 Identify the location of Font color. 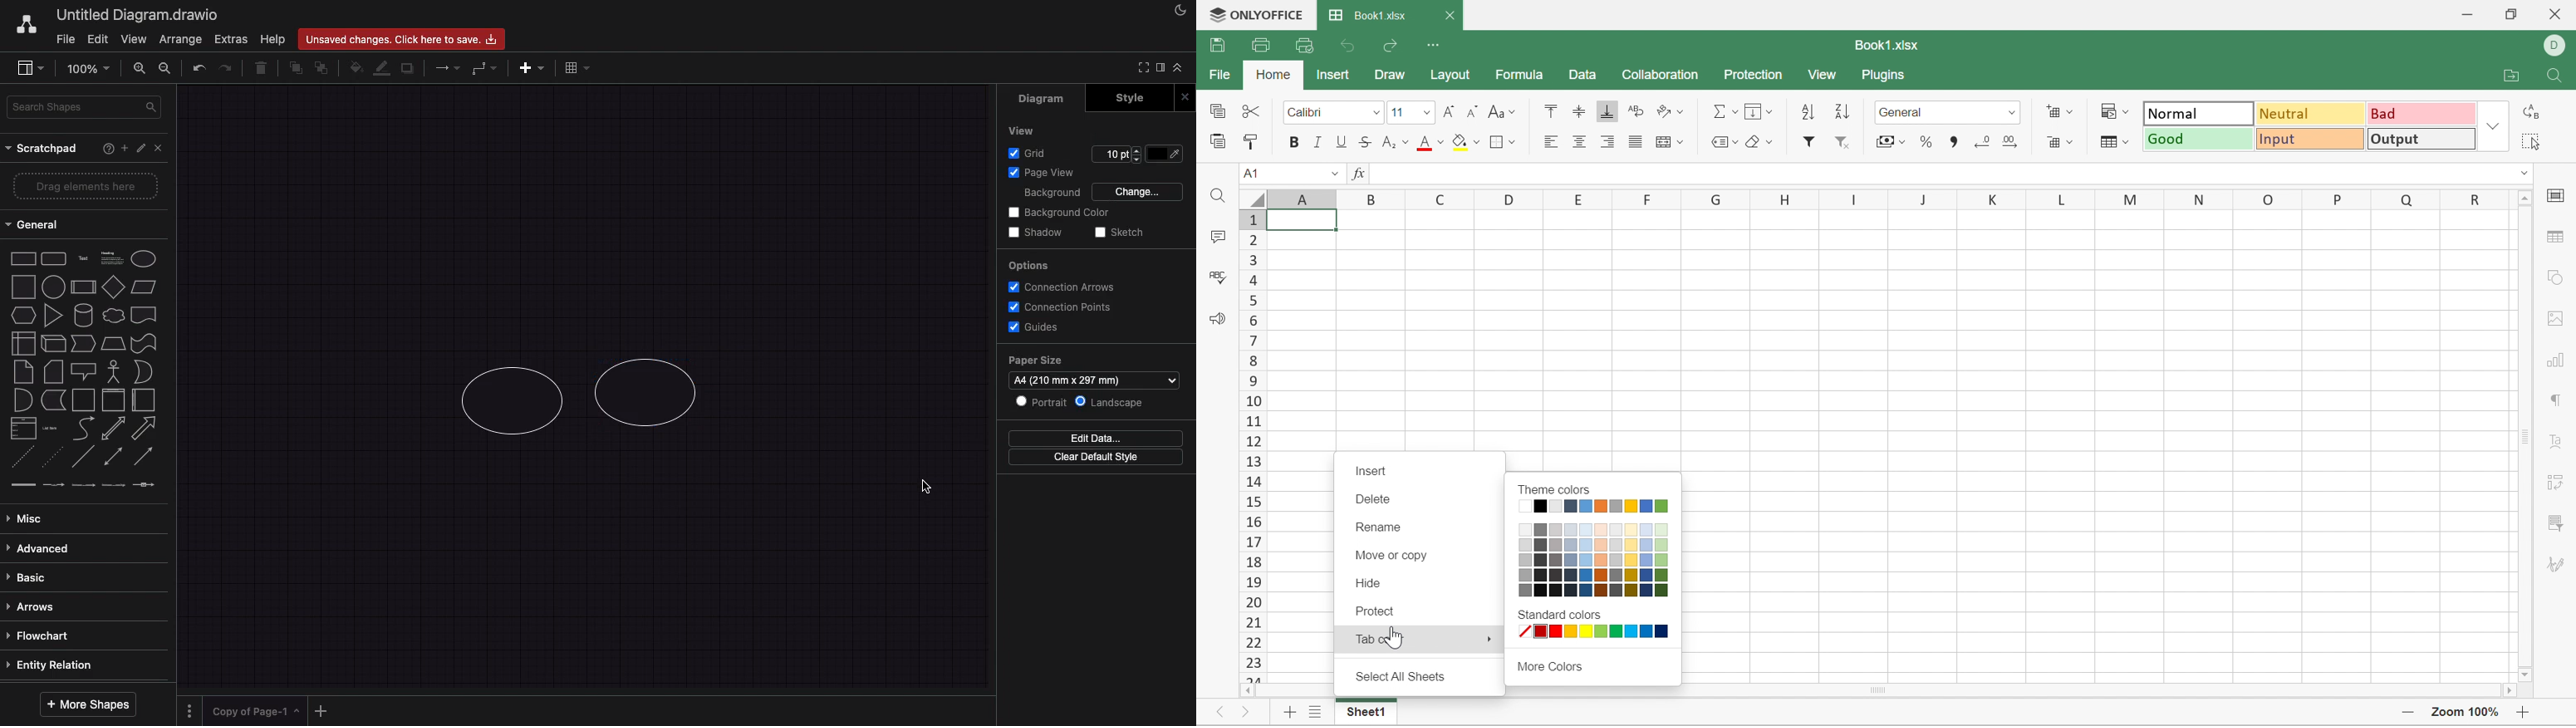
(1431, 142).